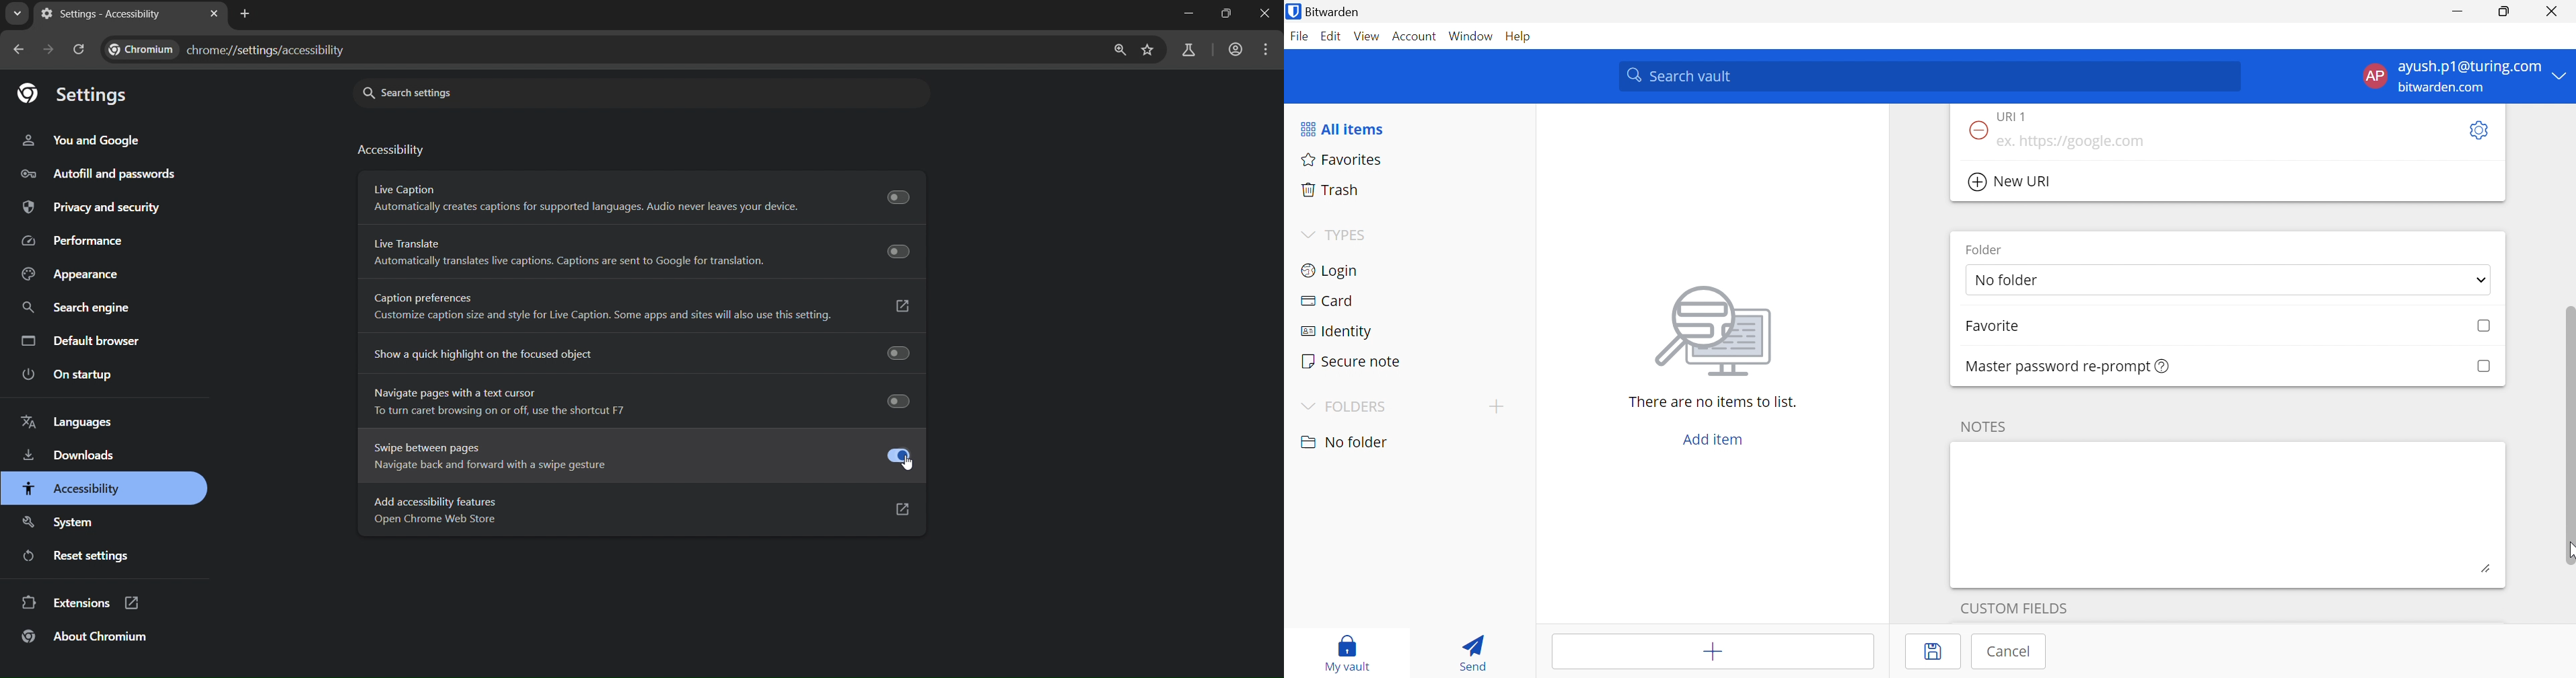  What do you see at coordinates (81, 49) in the screenshot?
I see `reload page` at bounding box center [81, 49].